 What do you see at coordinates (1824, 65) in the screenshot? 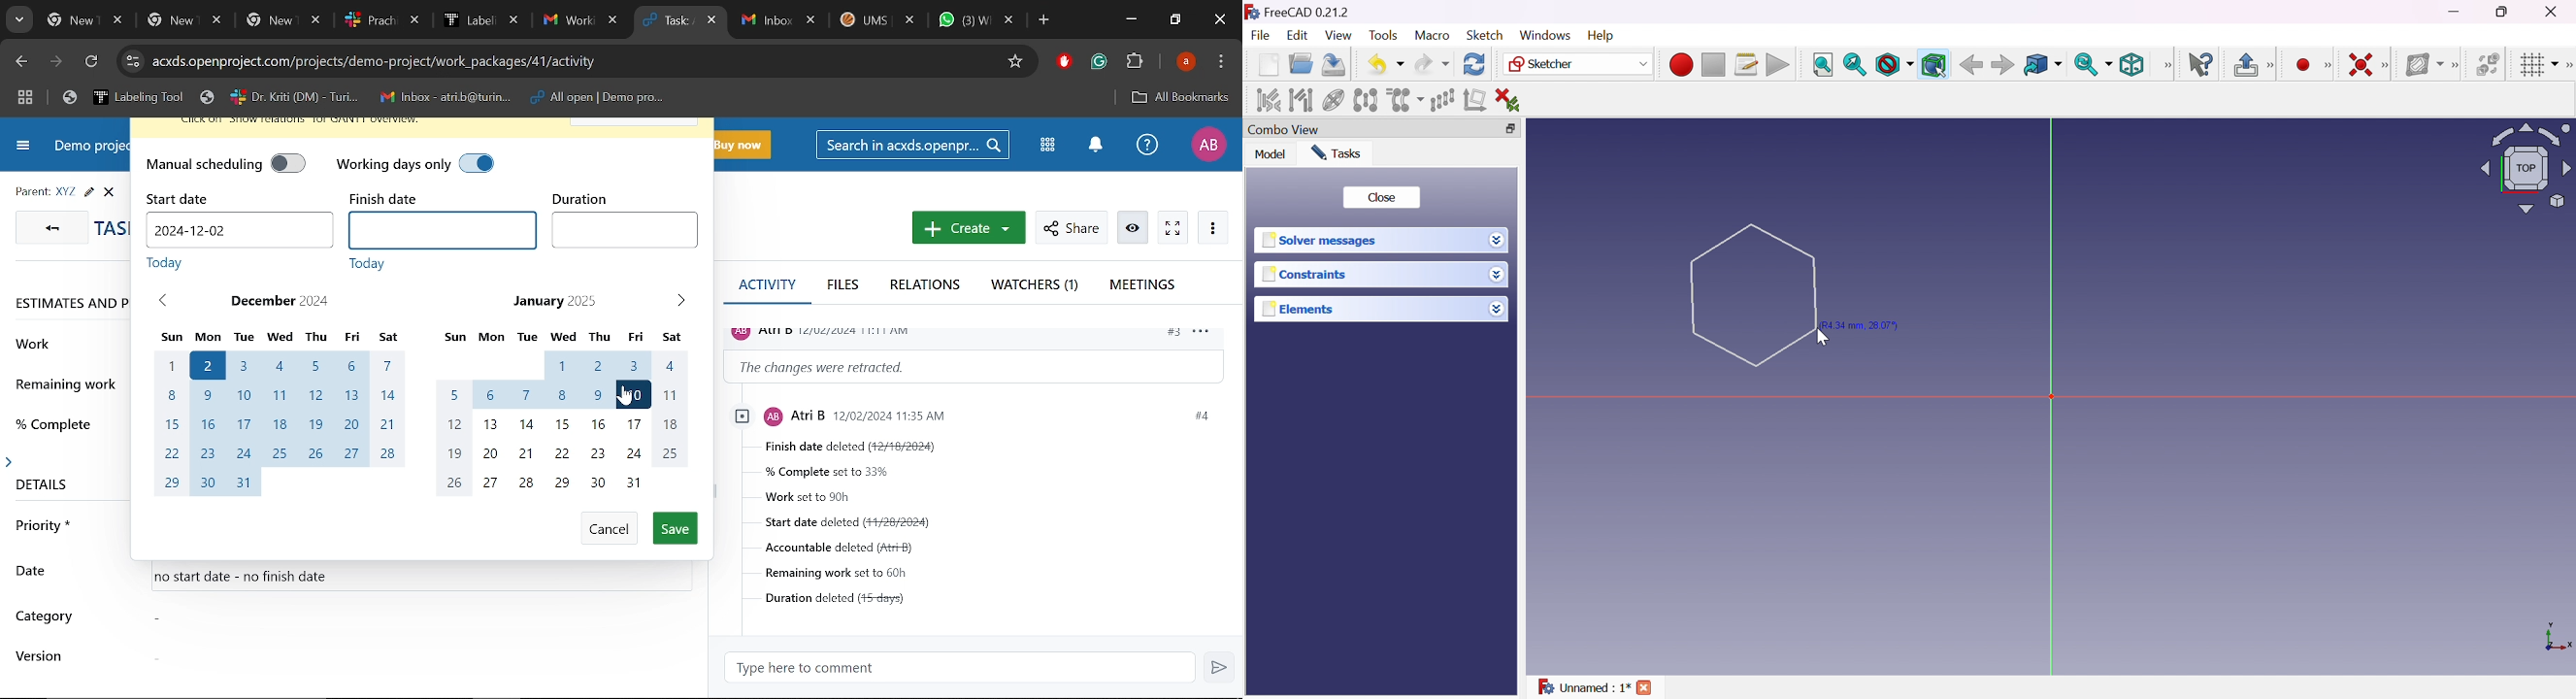
I see `Fit all` at bounding box center [1824, 65].